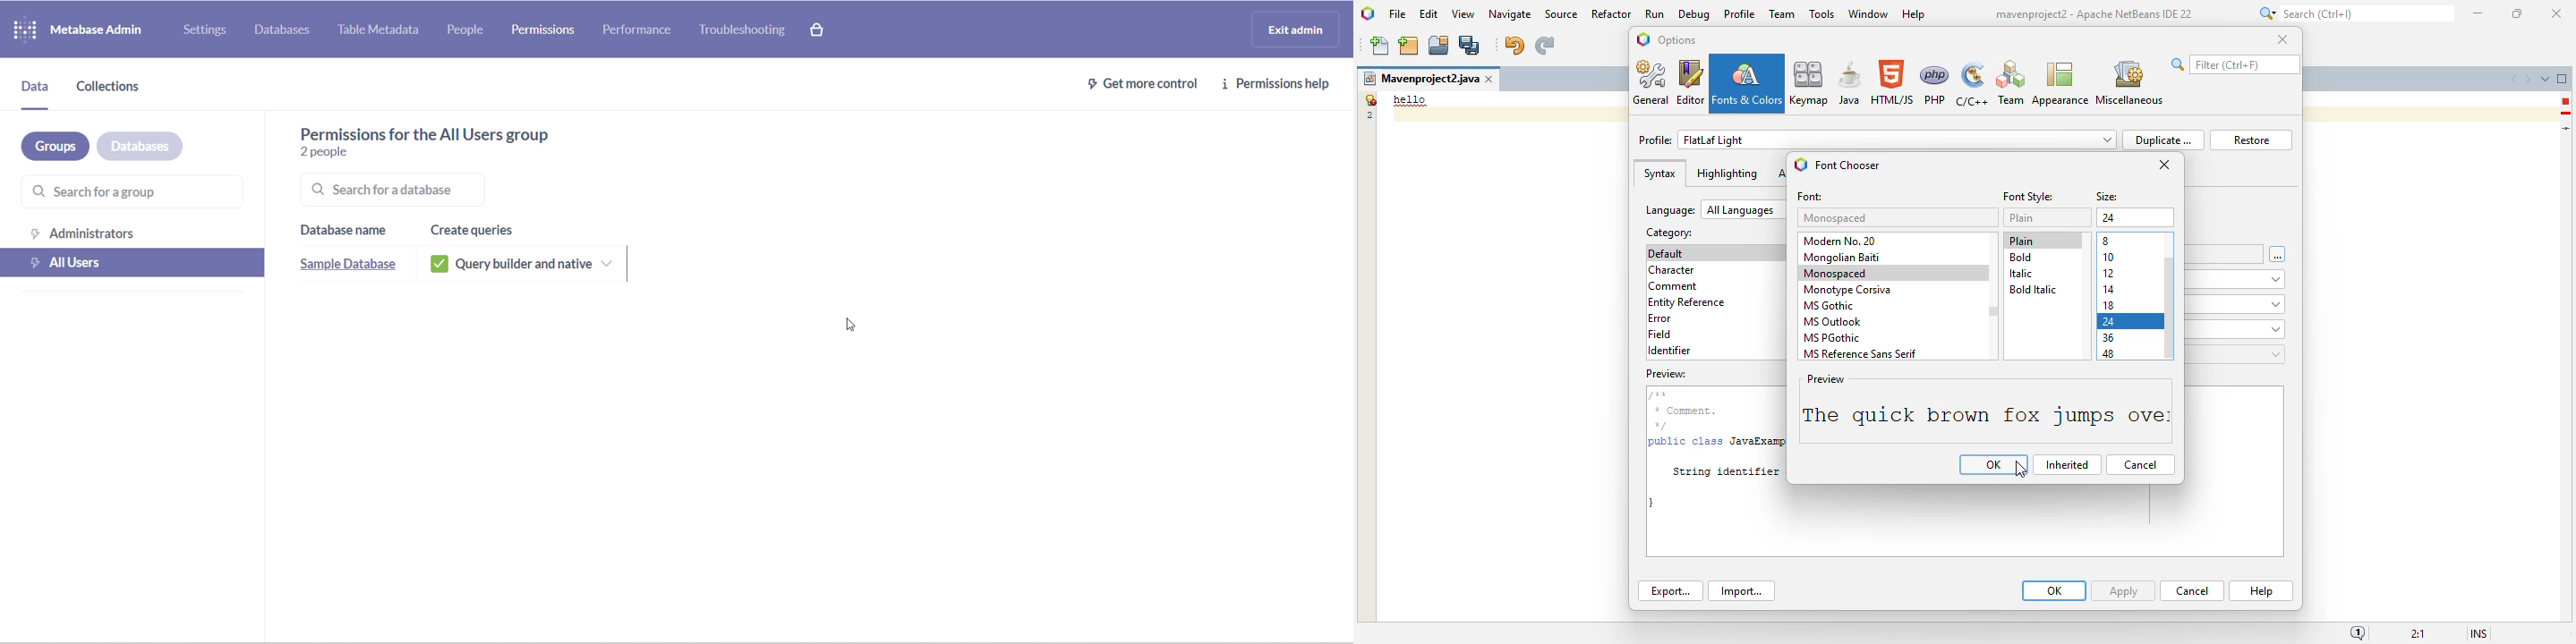 This screenshot has height=644, width=2576. Describe the element at coordinates (2109, 290) in the screenshot. I see `14` at that location.